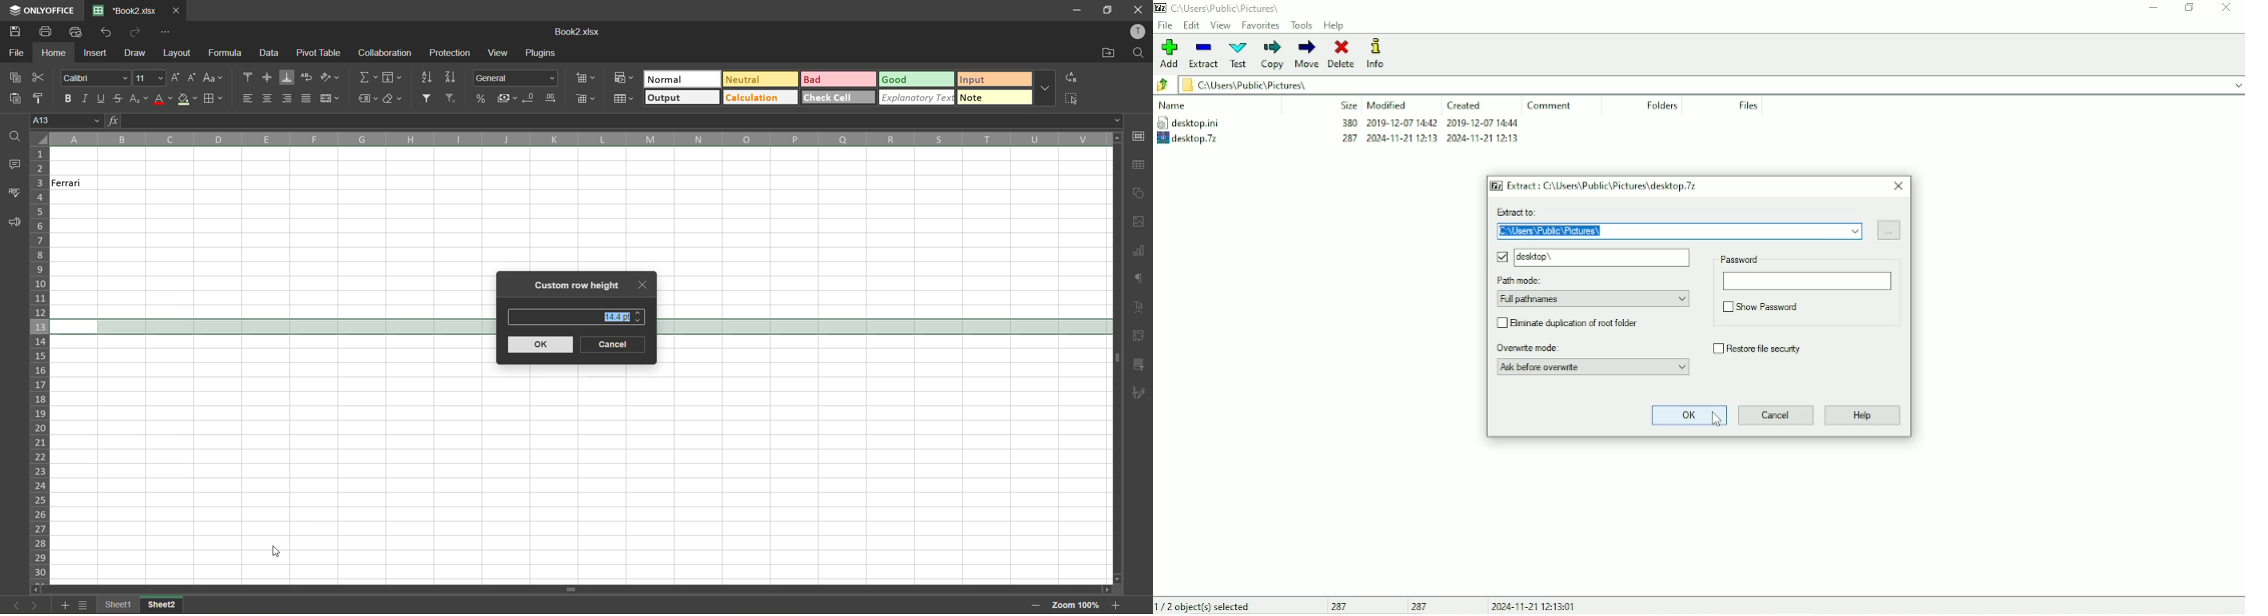  Describe the element at coordinates (1466, 106) in the screenshot. I see `Created` at that location.